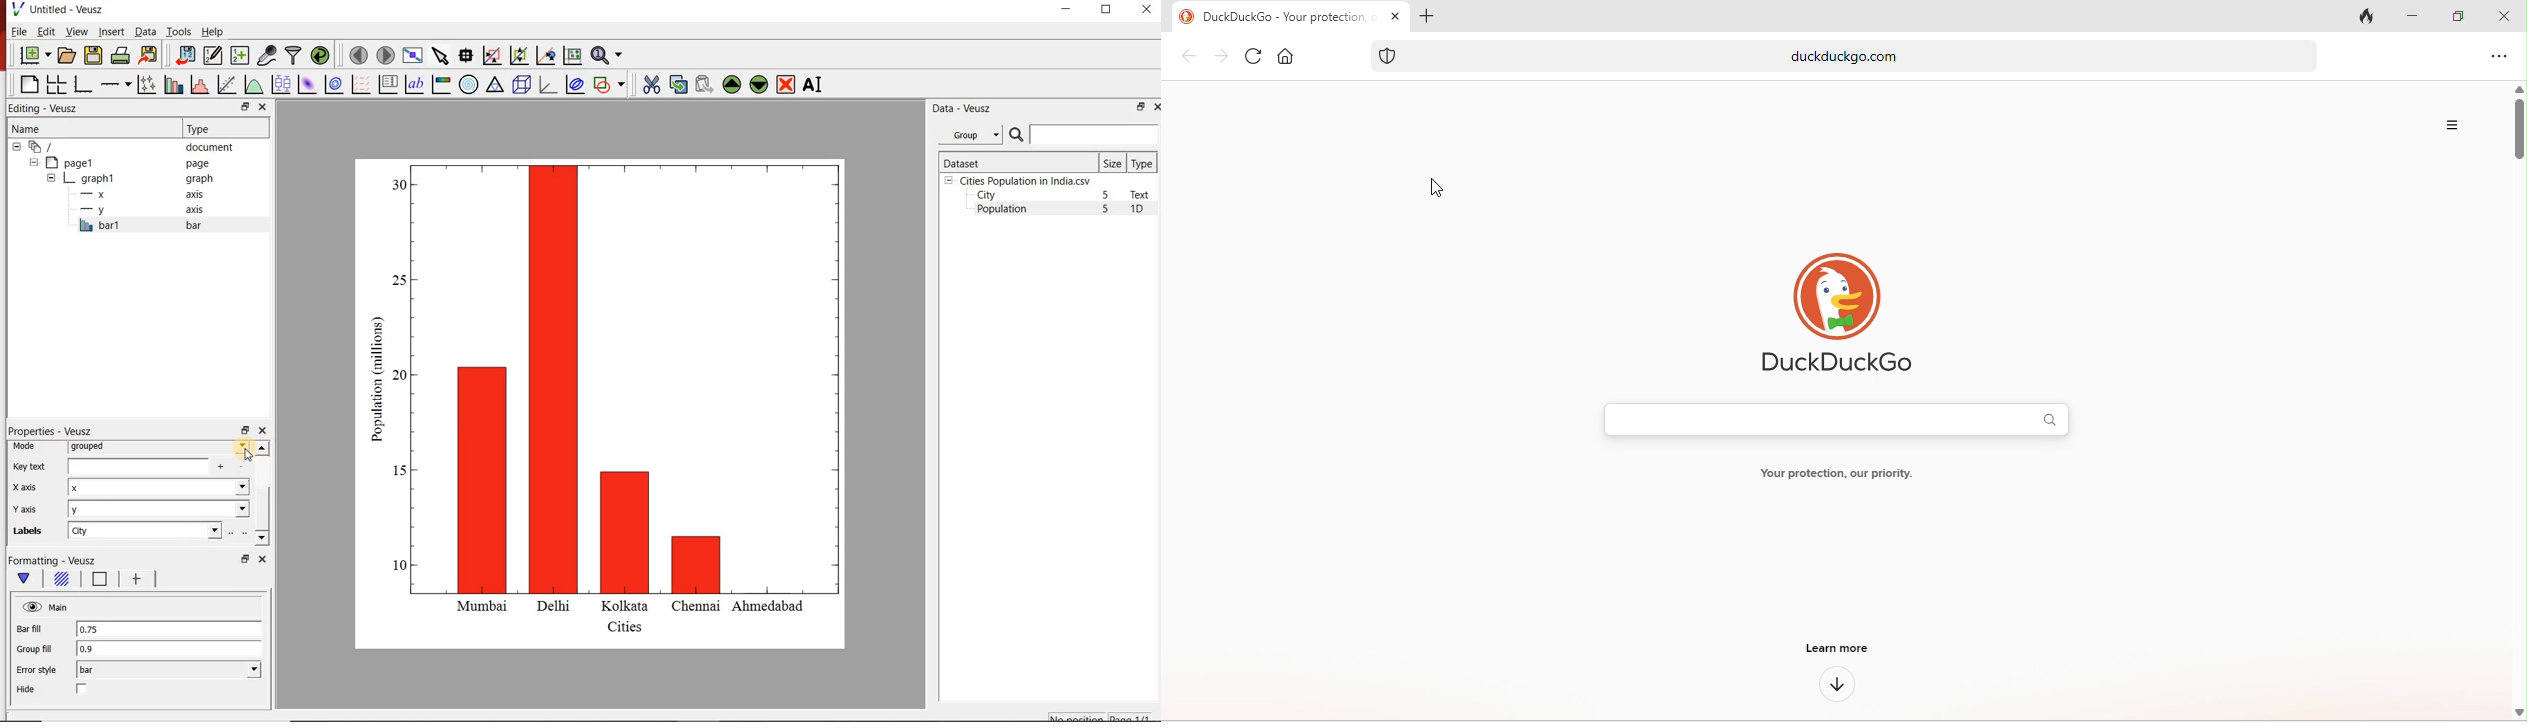 The width and height of the screenshot is (2548, 728). I want to click on Data, so click(145, 33).